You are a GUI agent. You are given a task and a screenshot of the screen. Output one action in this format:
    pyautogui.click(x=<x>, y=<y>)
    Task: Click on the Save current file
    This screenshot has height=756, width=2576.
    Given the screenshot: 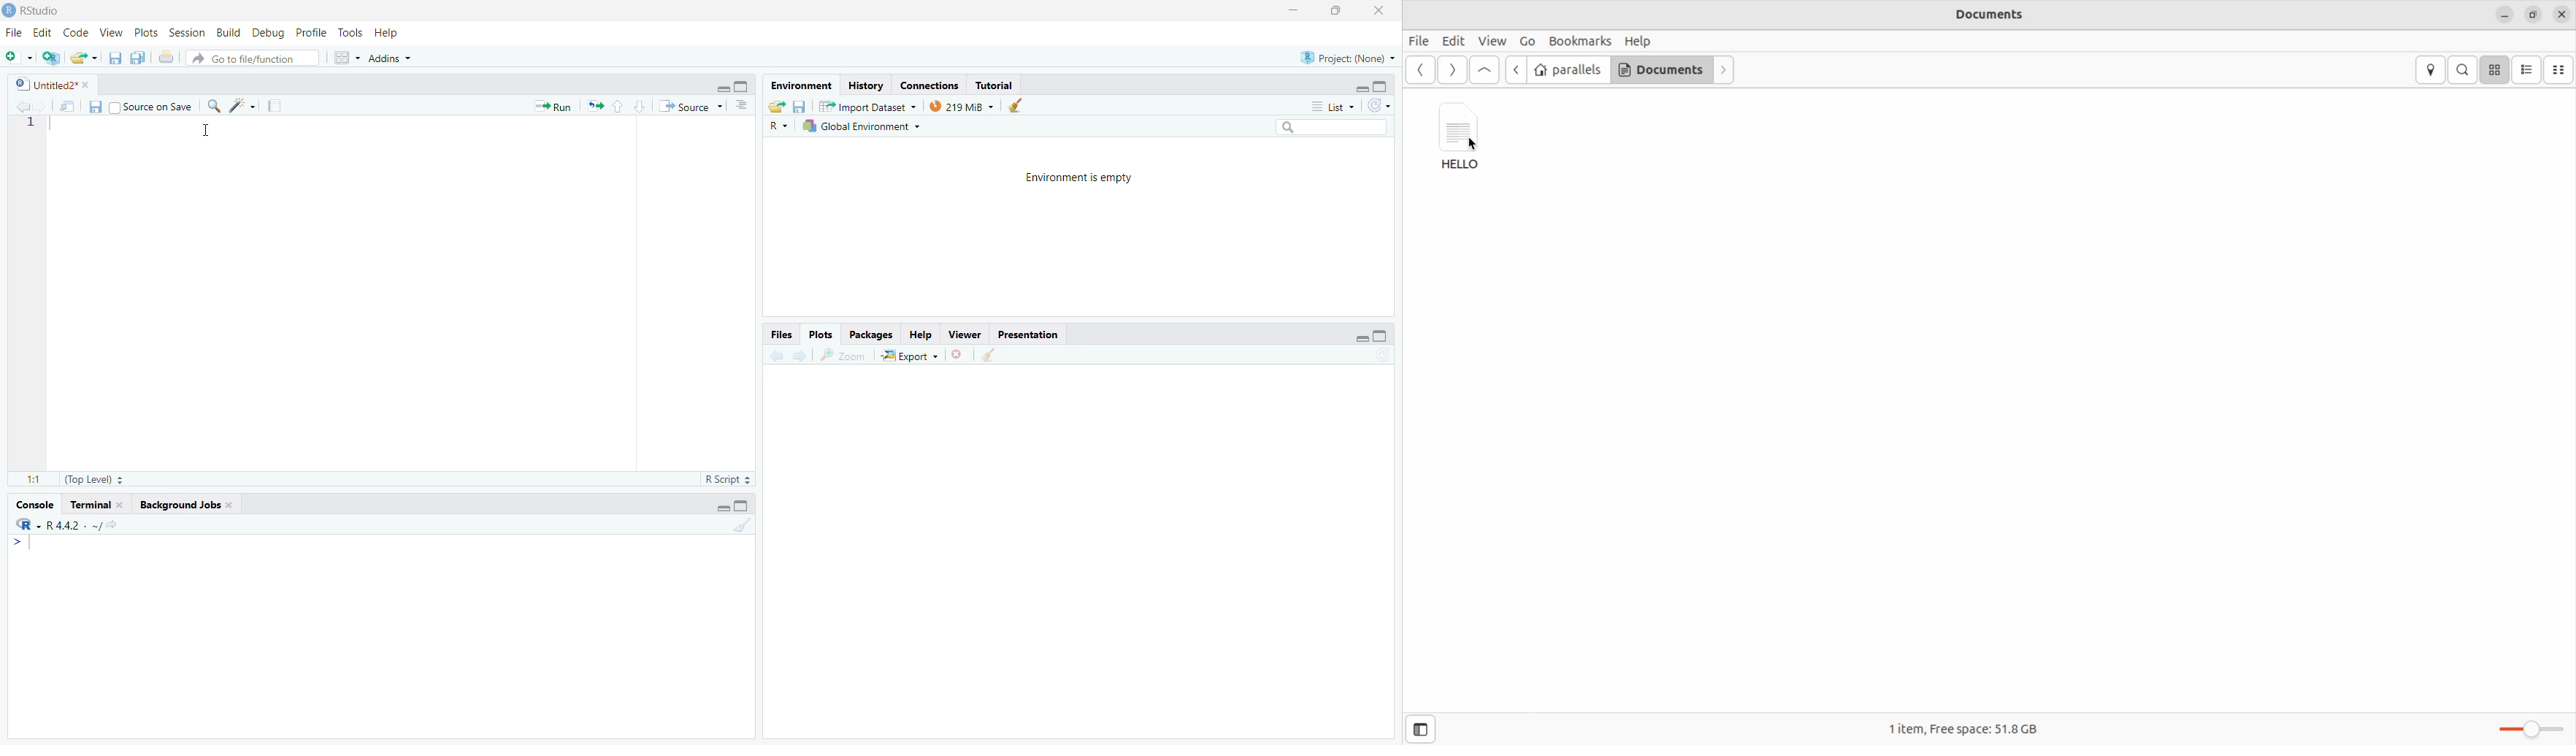 What is the action you would take?
    pyautogui.click(x=116, y=58)
    